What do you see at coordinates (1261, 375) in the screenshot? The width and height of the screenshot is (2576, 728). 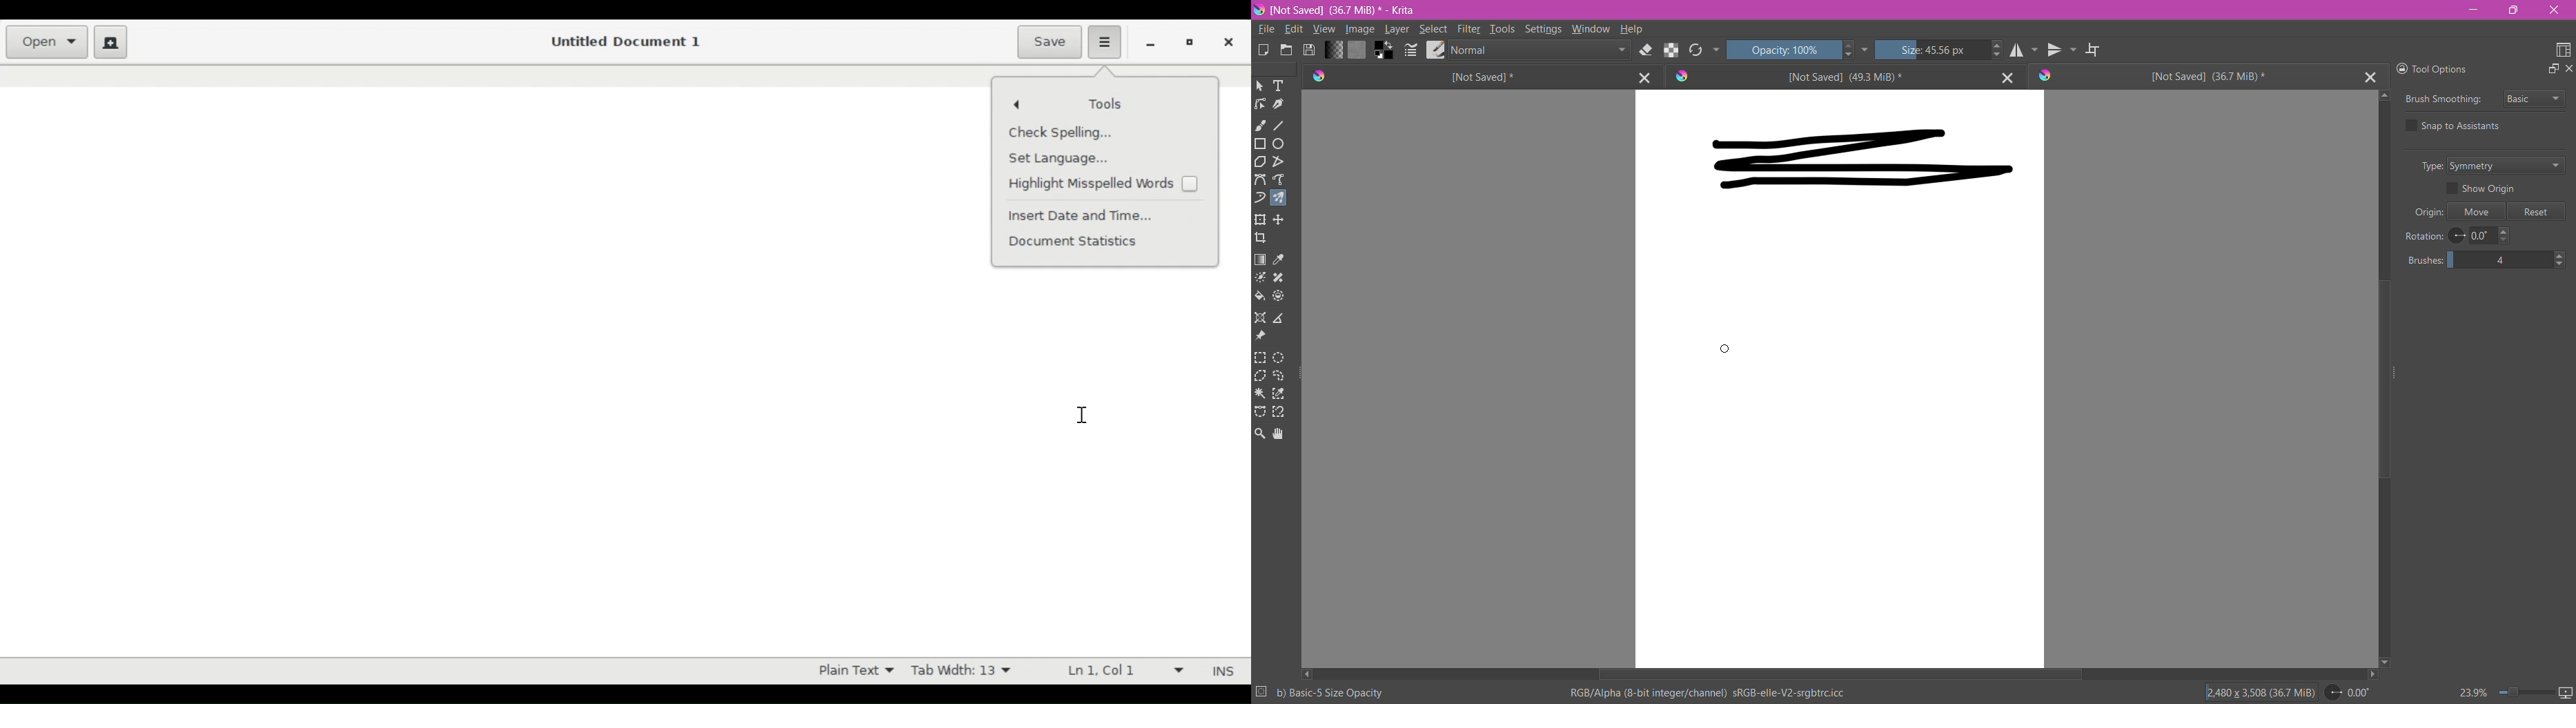 I see `Polygonal Selection Tool` at bounding box center [1261, 375].